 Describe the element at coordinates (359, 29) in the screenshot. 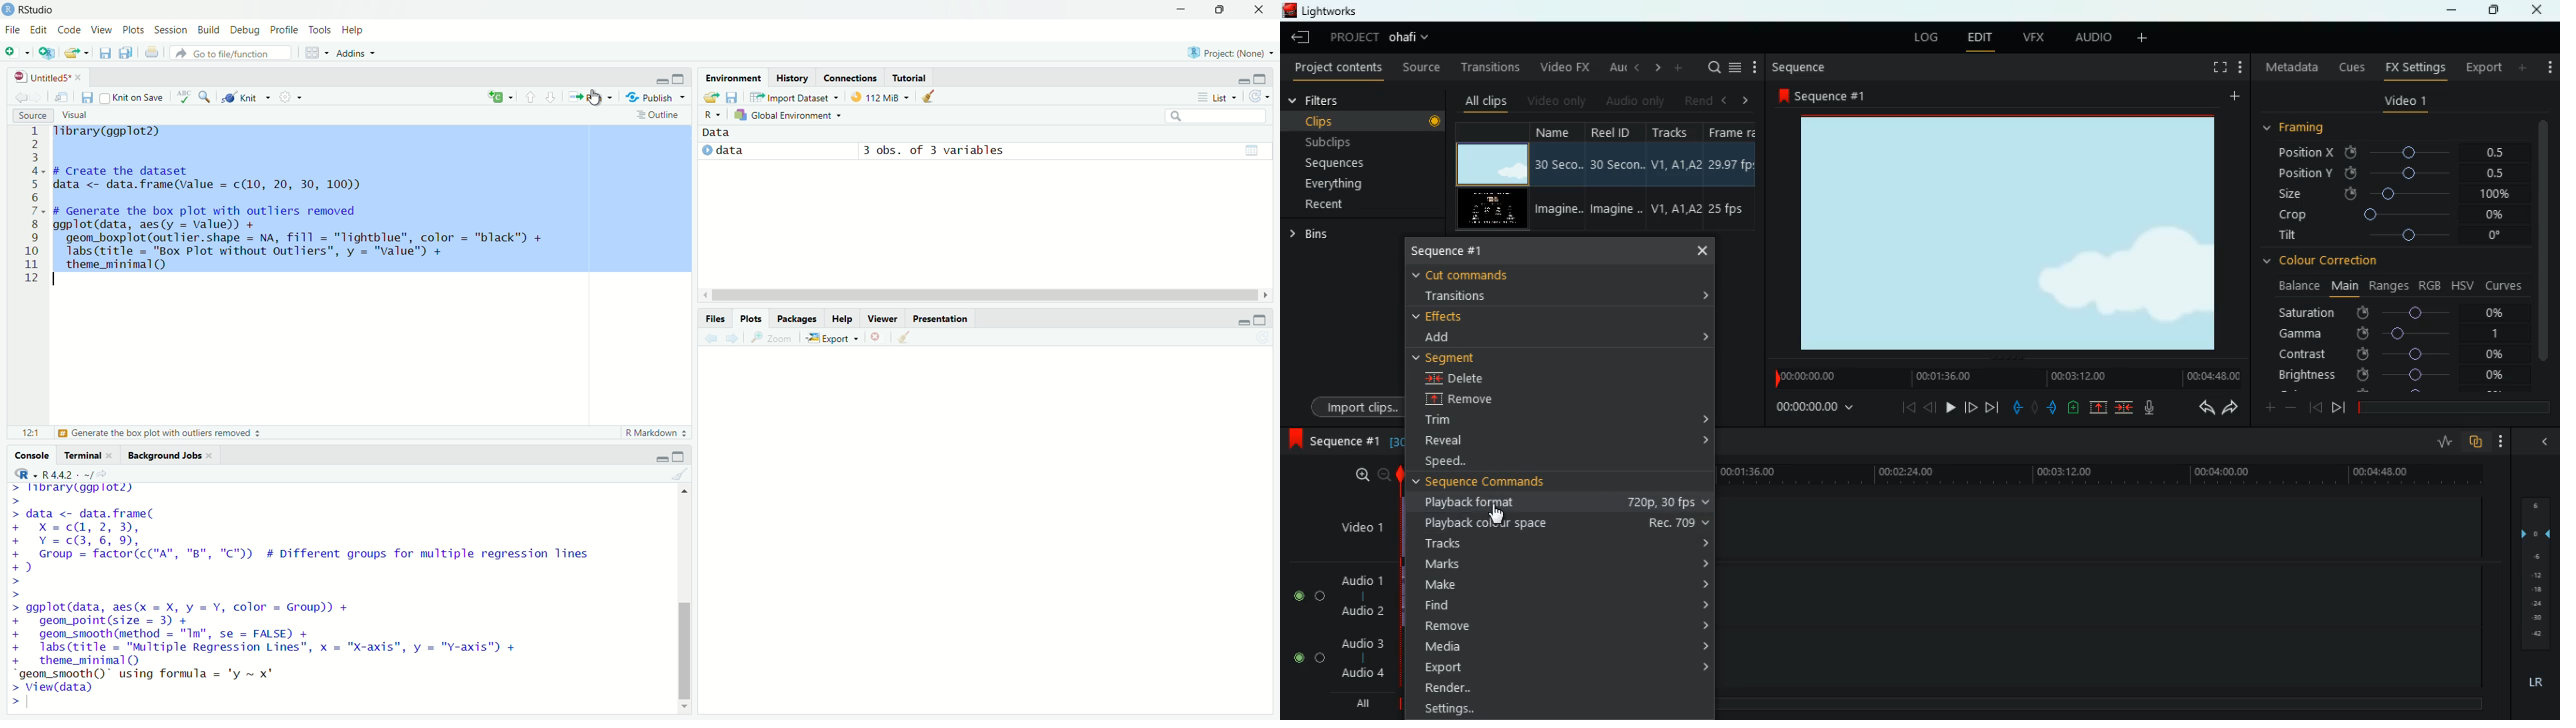

I see `Help` at that location.